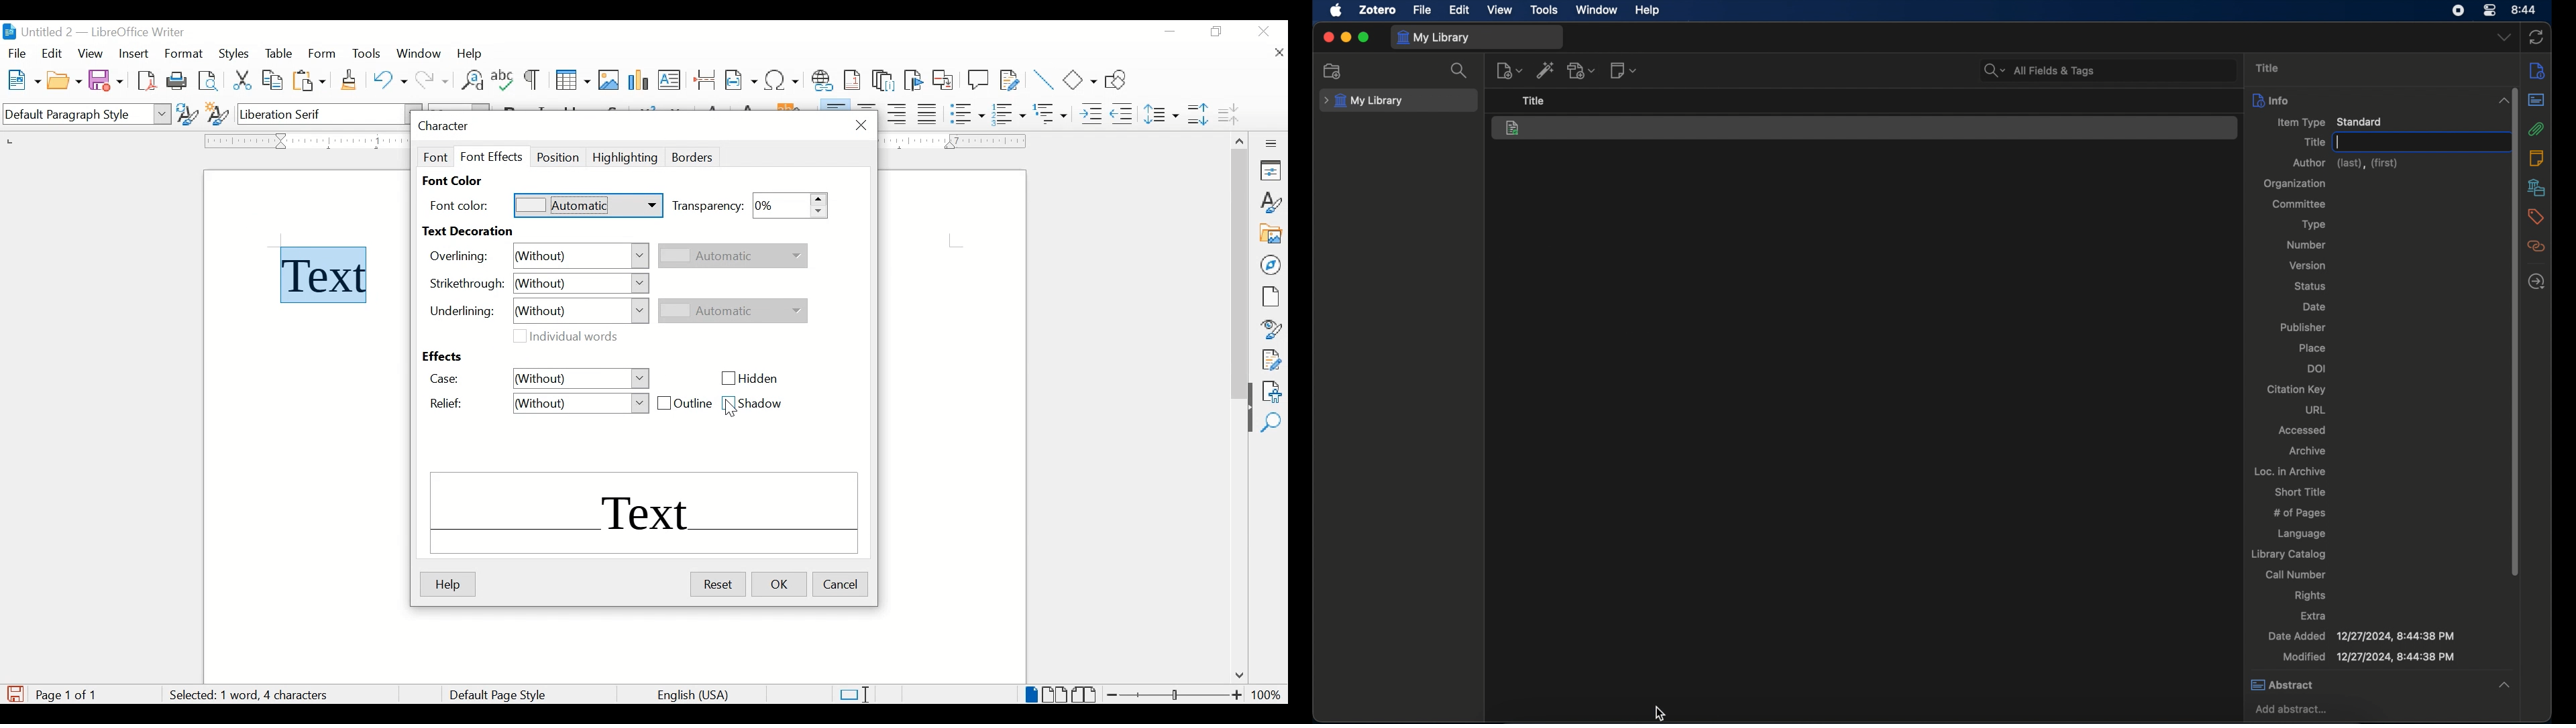  I want to click on save , so click(107, 80).